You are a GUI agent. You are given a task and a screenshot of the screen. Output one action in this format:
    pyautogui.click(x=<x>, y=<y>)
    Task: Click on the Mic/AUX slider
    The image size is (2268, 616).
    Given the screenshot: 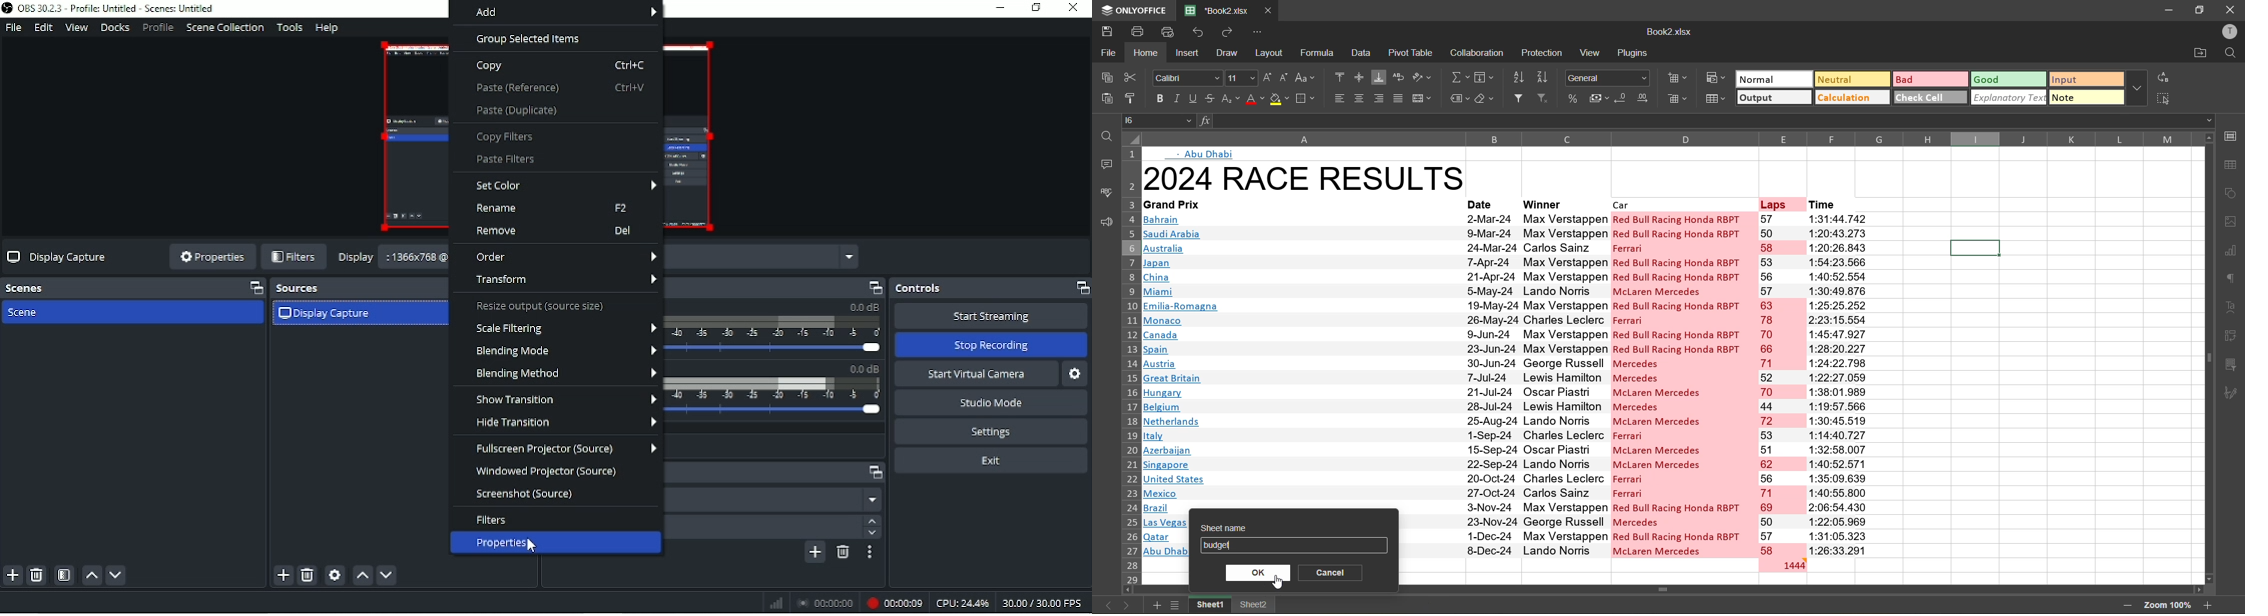 What is the action you would take?
    pyautogui.click(x=777, y=393)
    